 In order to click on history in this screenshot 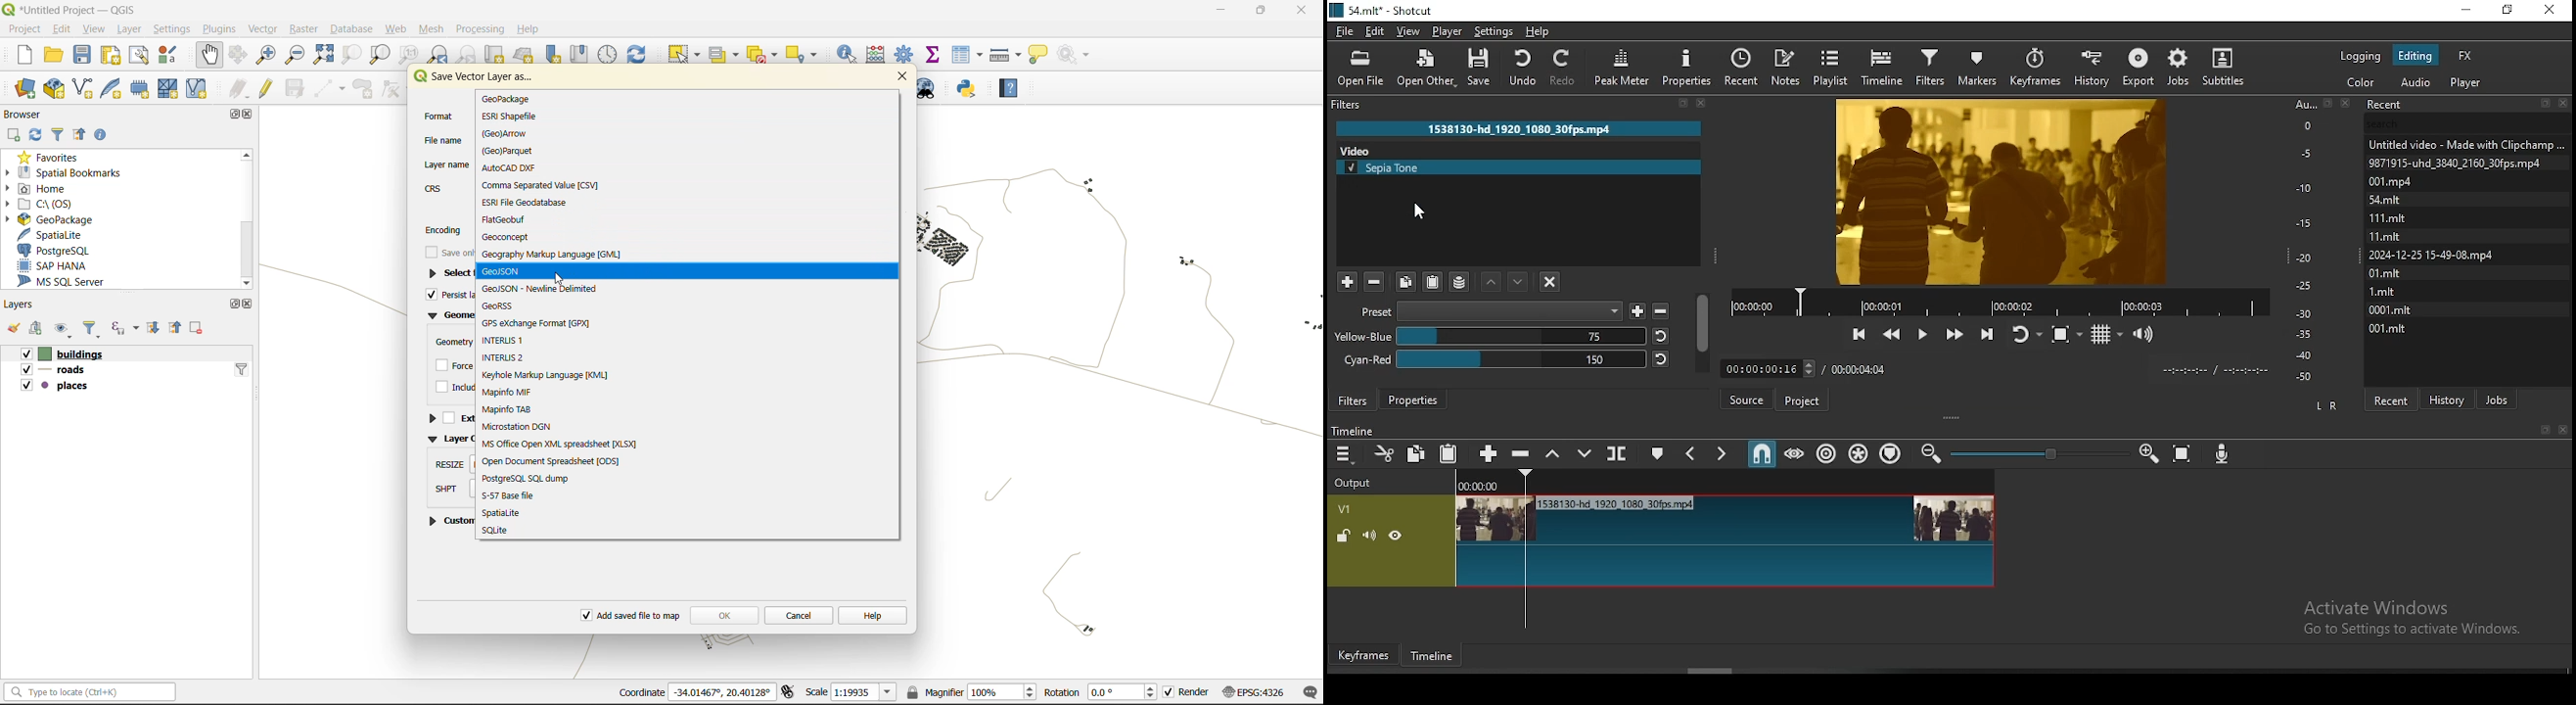, I will do `click(2093, 66)`.